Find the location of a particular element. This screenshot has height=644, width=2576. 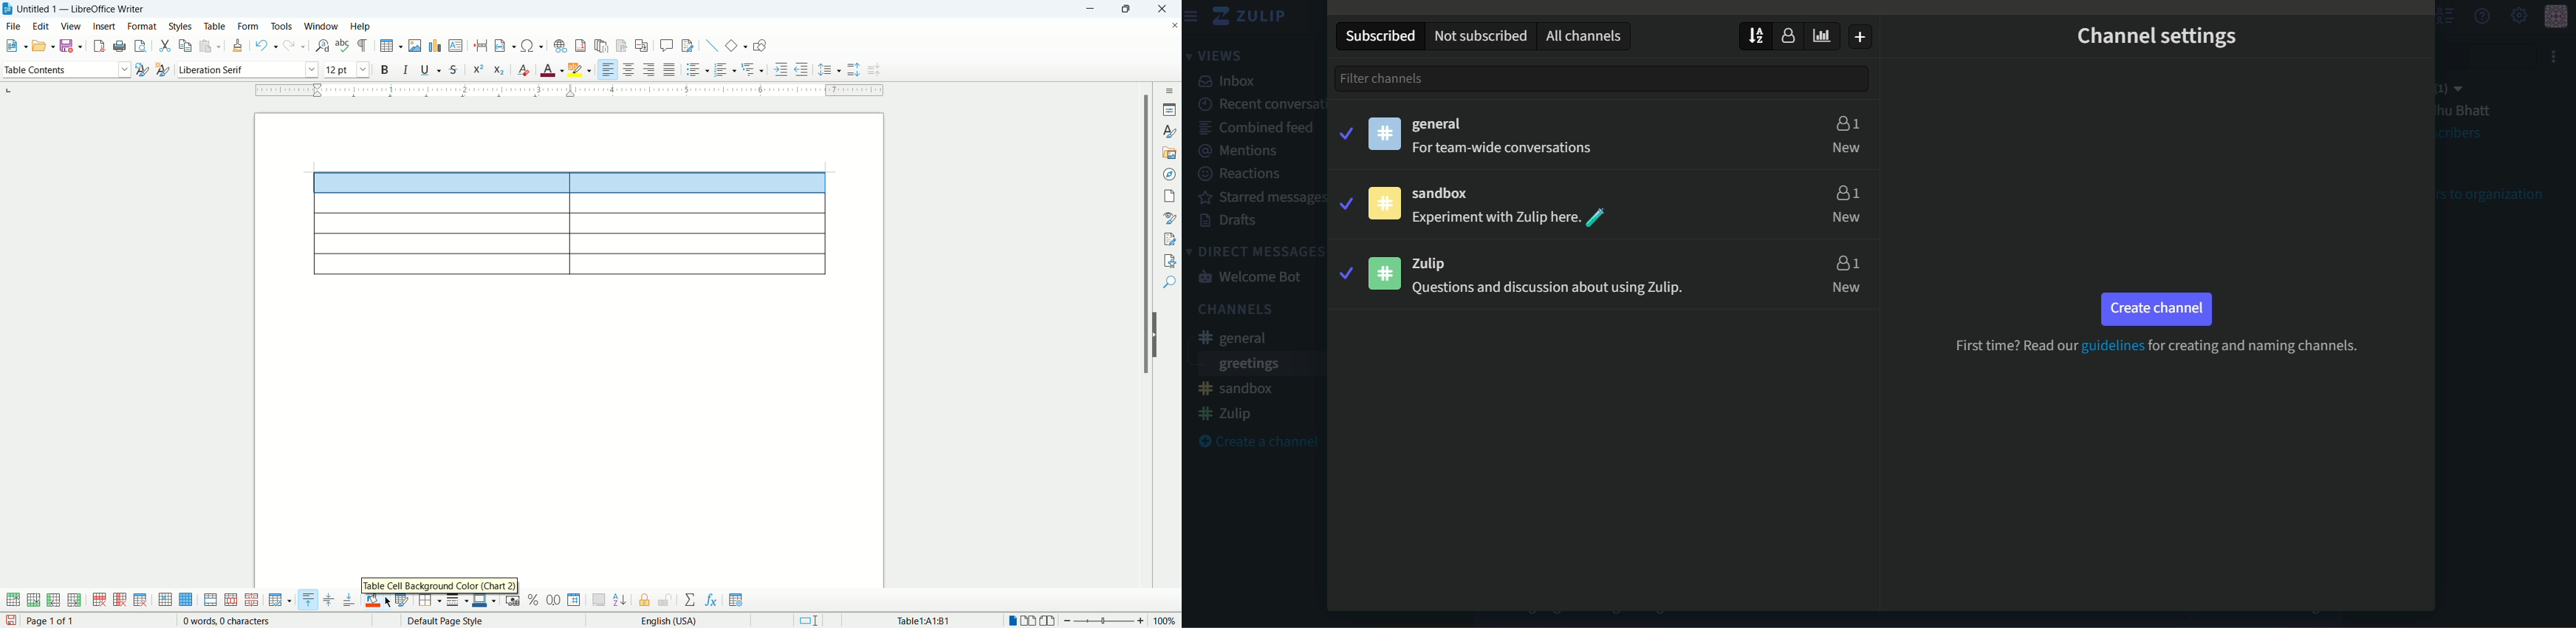

subscript is located at coordinates (500, 68).